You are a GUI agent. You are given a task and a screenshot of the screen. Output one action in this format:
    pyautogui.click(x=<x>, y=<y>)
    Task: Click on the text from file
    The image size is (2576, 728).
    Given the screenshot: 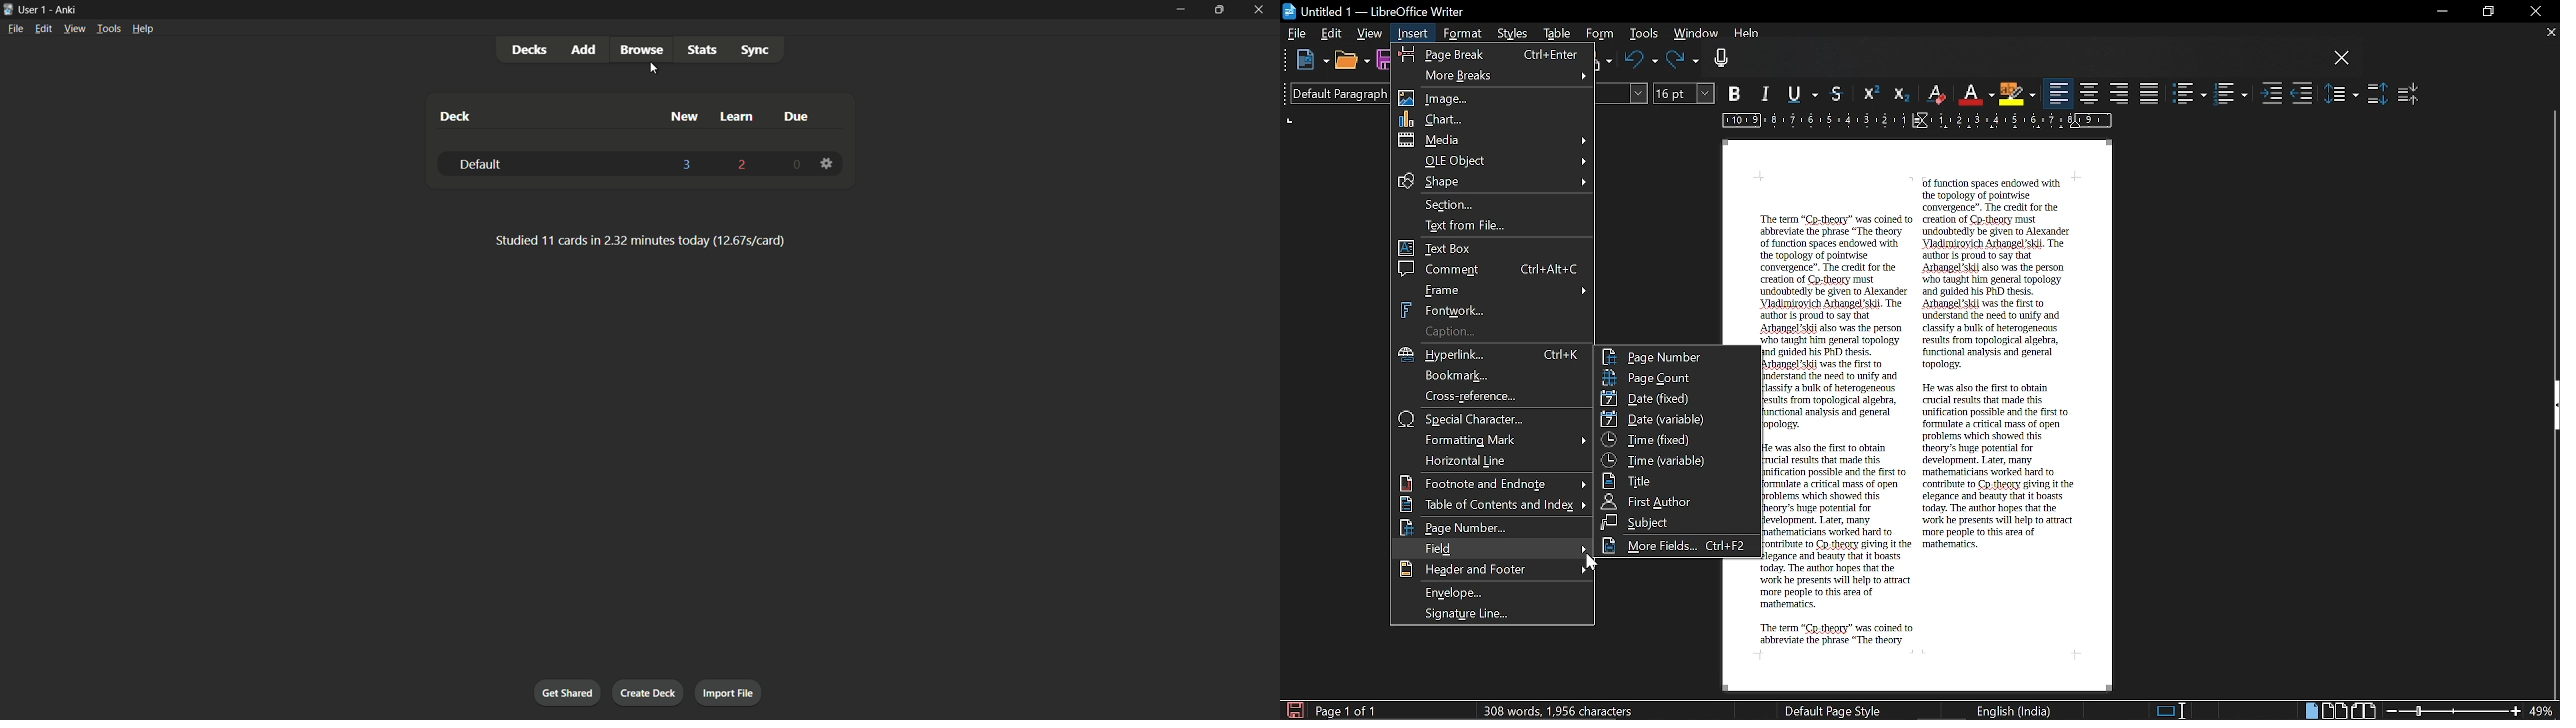 What is the action you would take?
    pyautogui.click(x=1494, y=227)
    